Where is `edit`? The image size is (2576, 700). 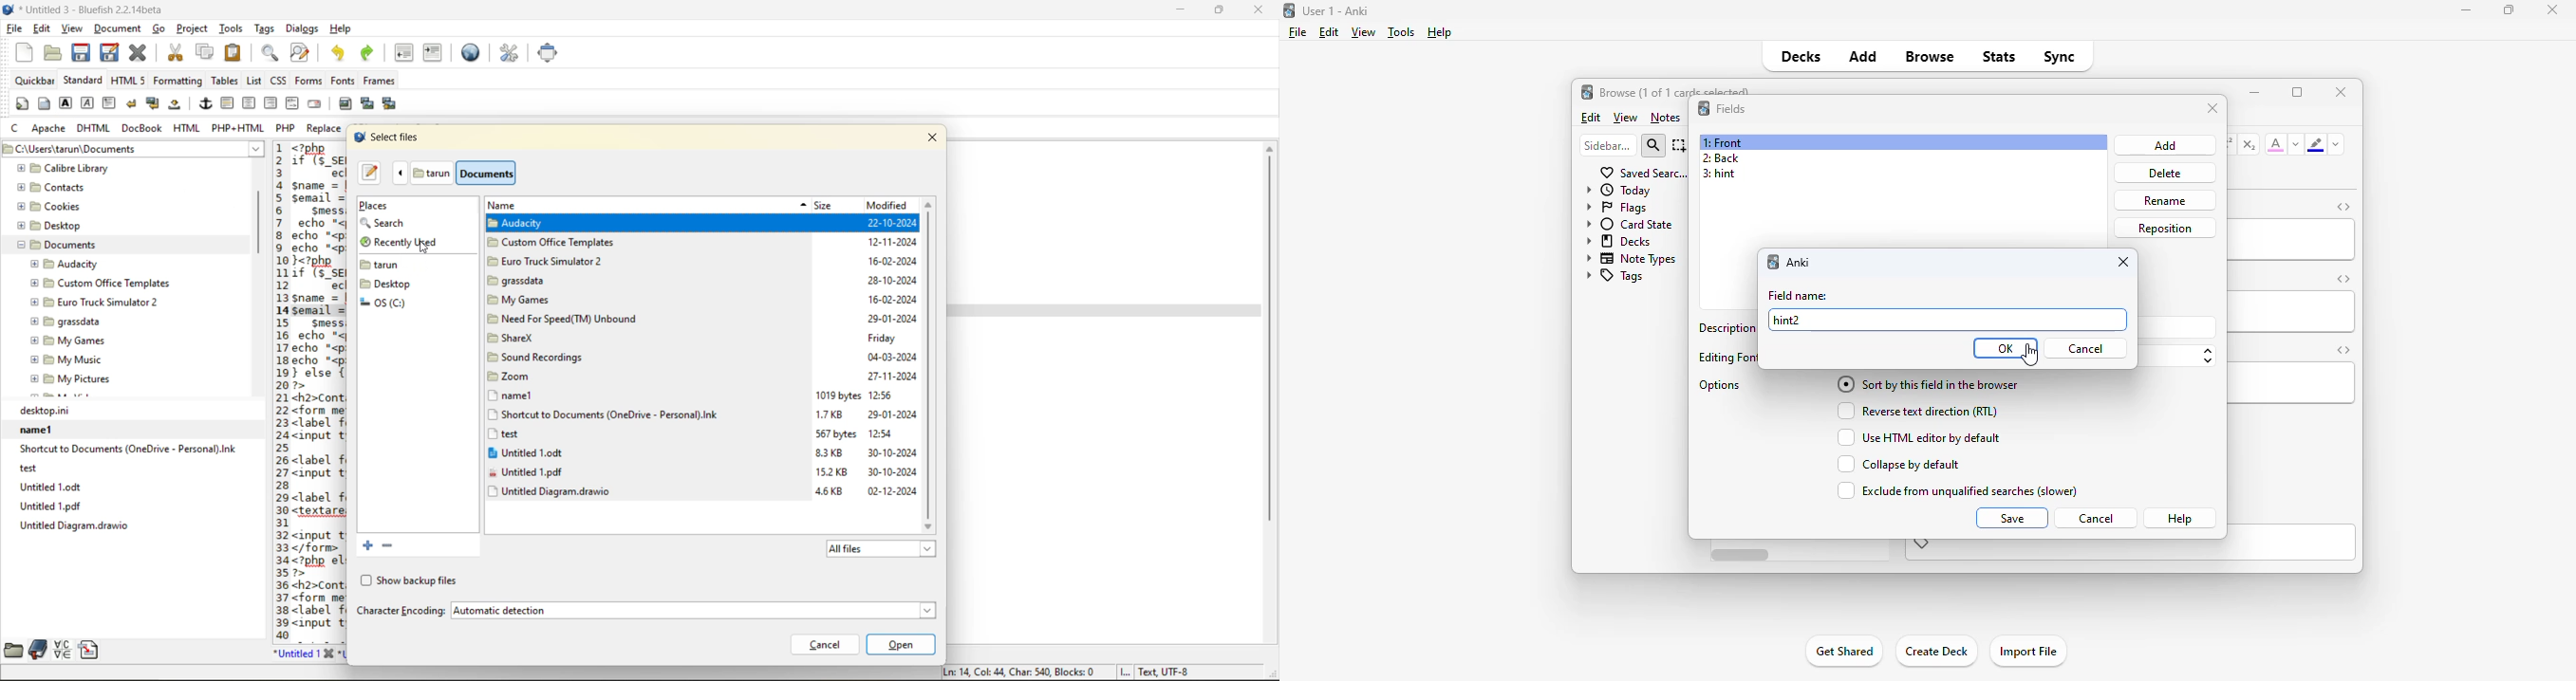 edit is located at coordinates (43, 29).